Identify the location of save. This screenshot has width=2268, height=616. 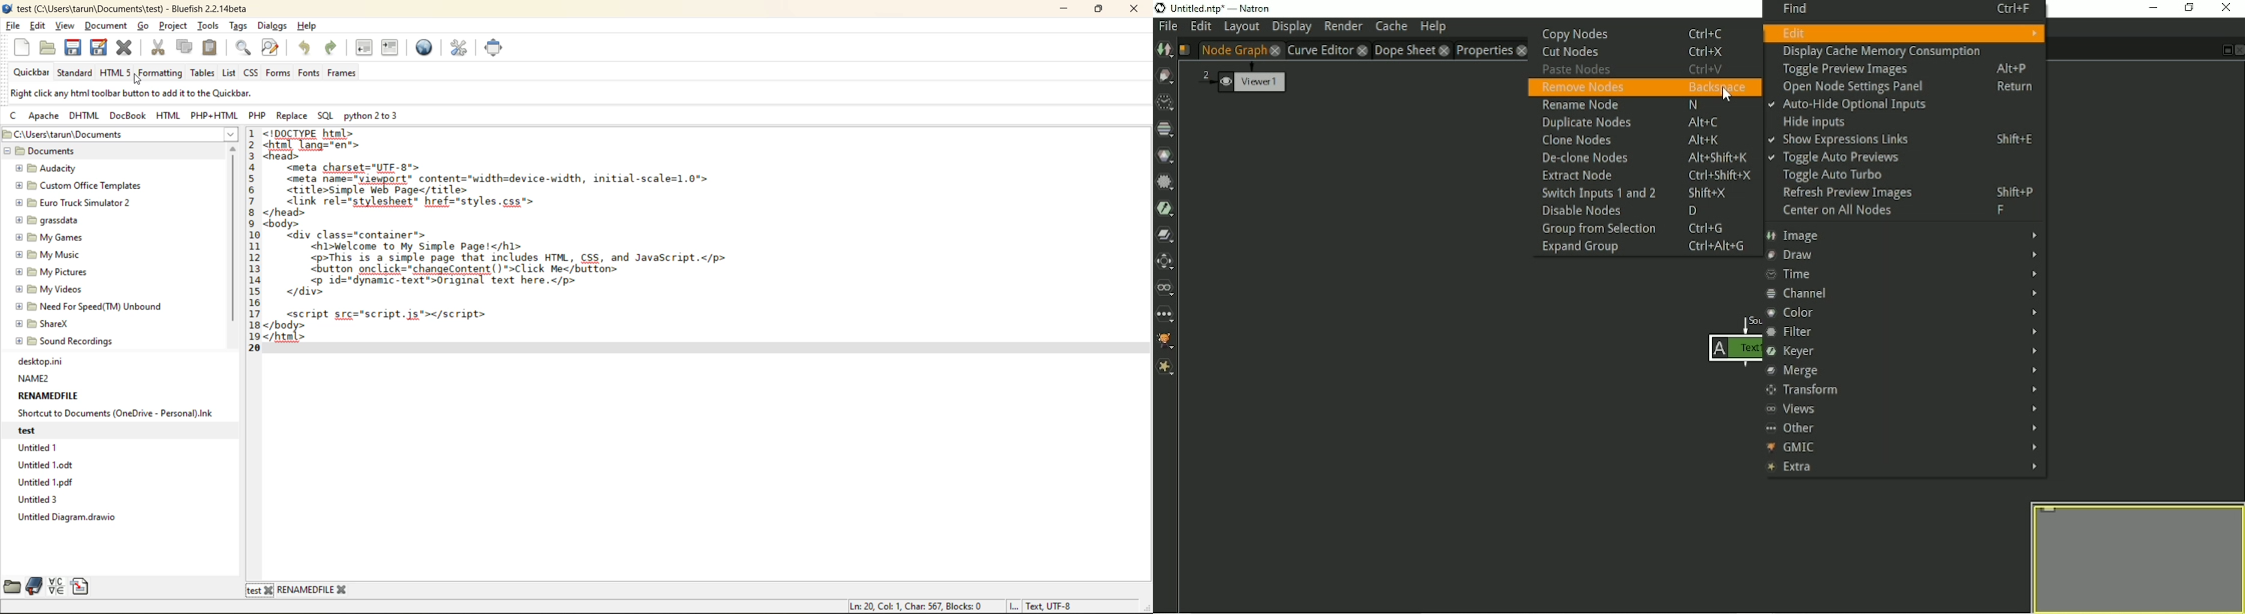
(71, 48).